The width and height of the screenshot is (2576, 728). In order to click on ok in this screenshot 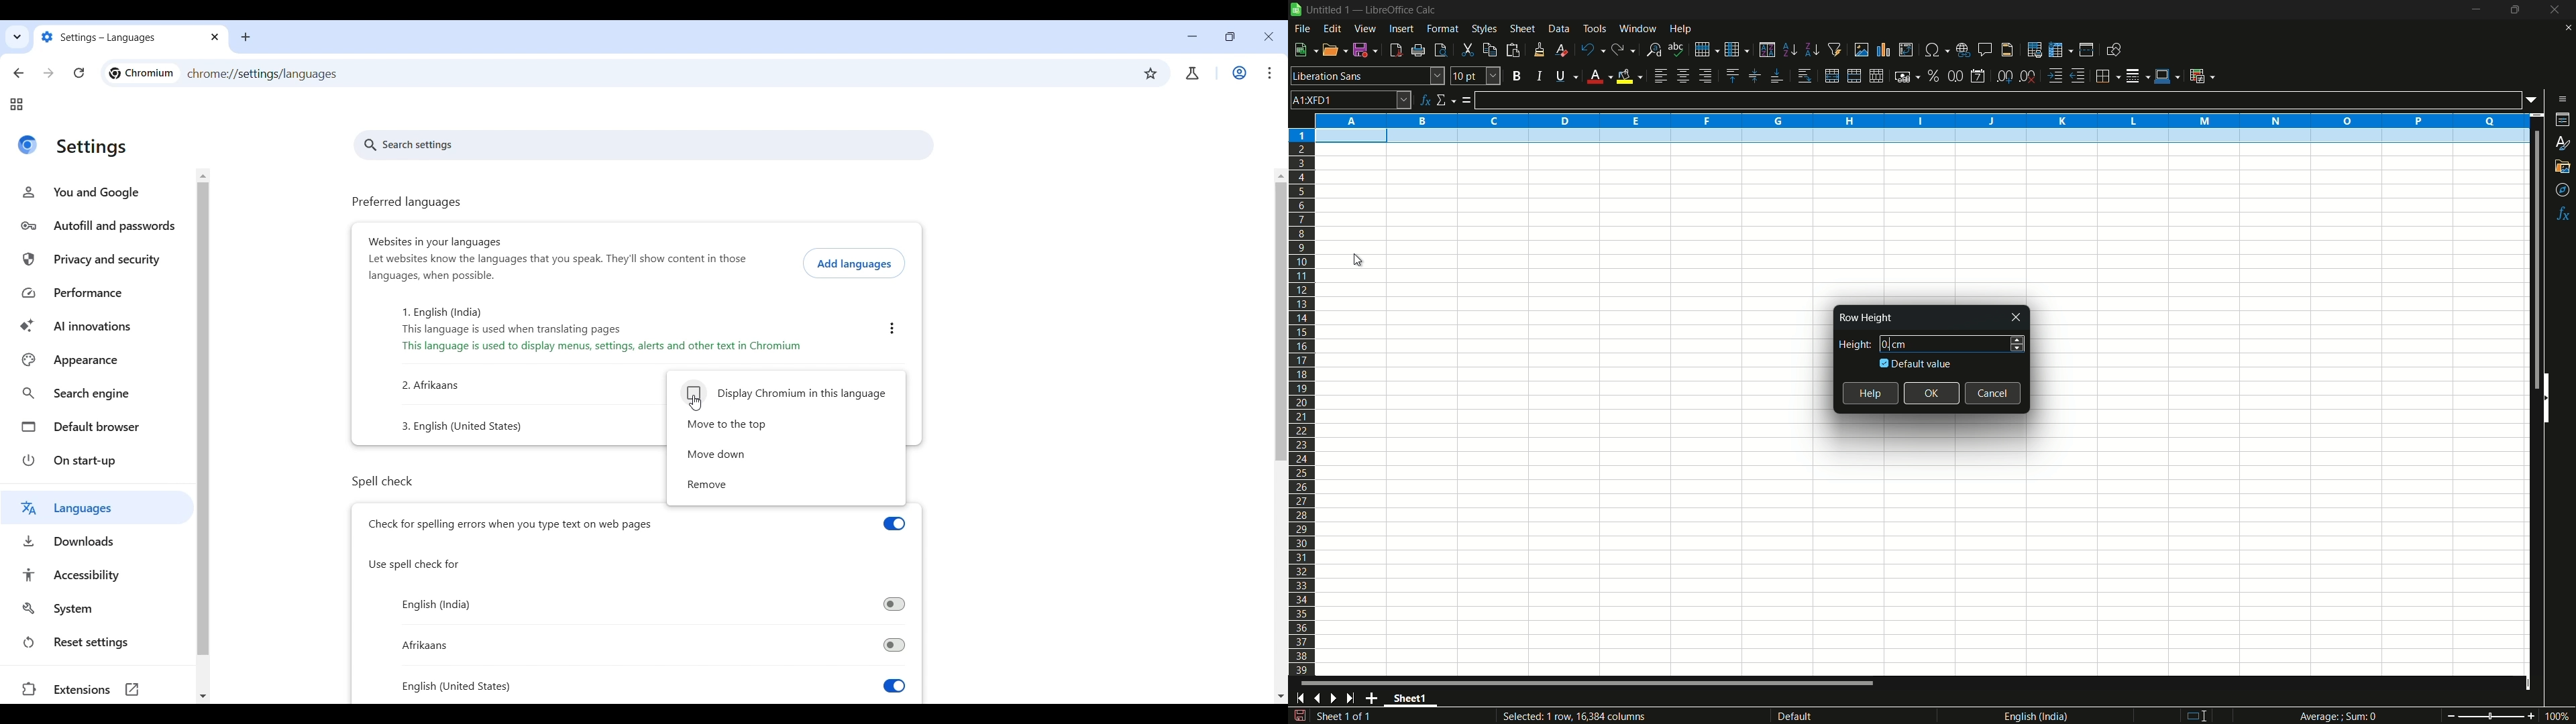, I will do `click(1933, 393)`.